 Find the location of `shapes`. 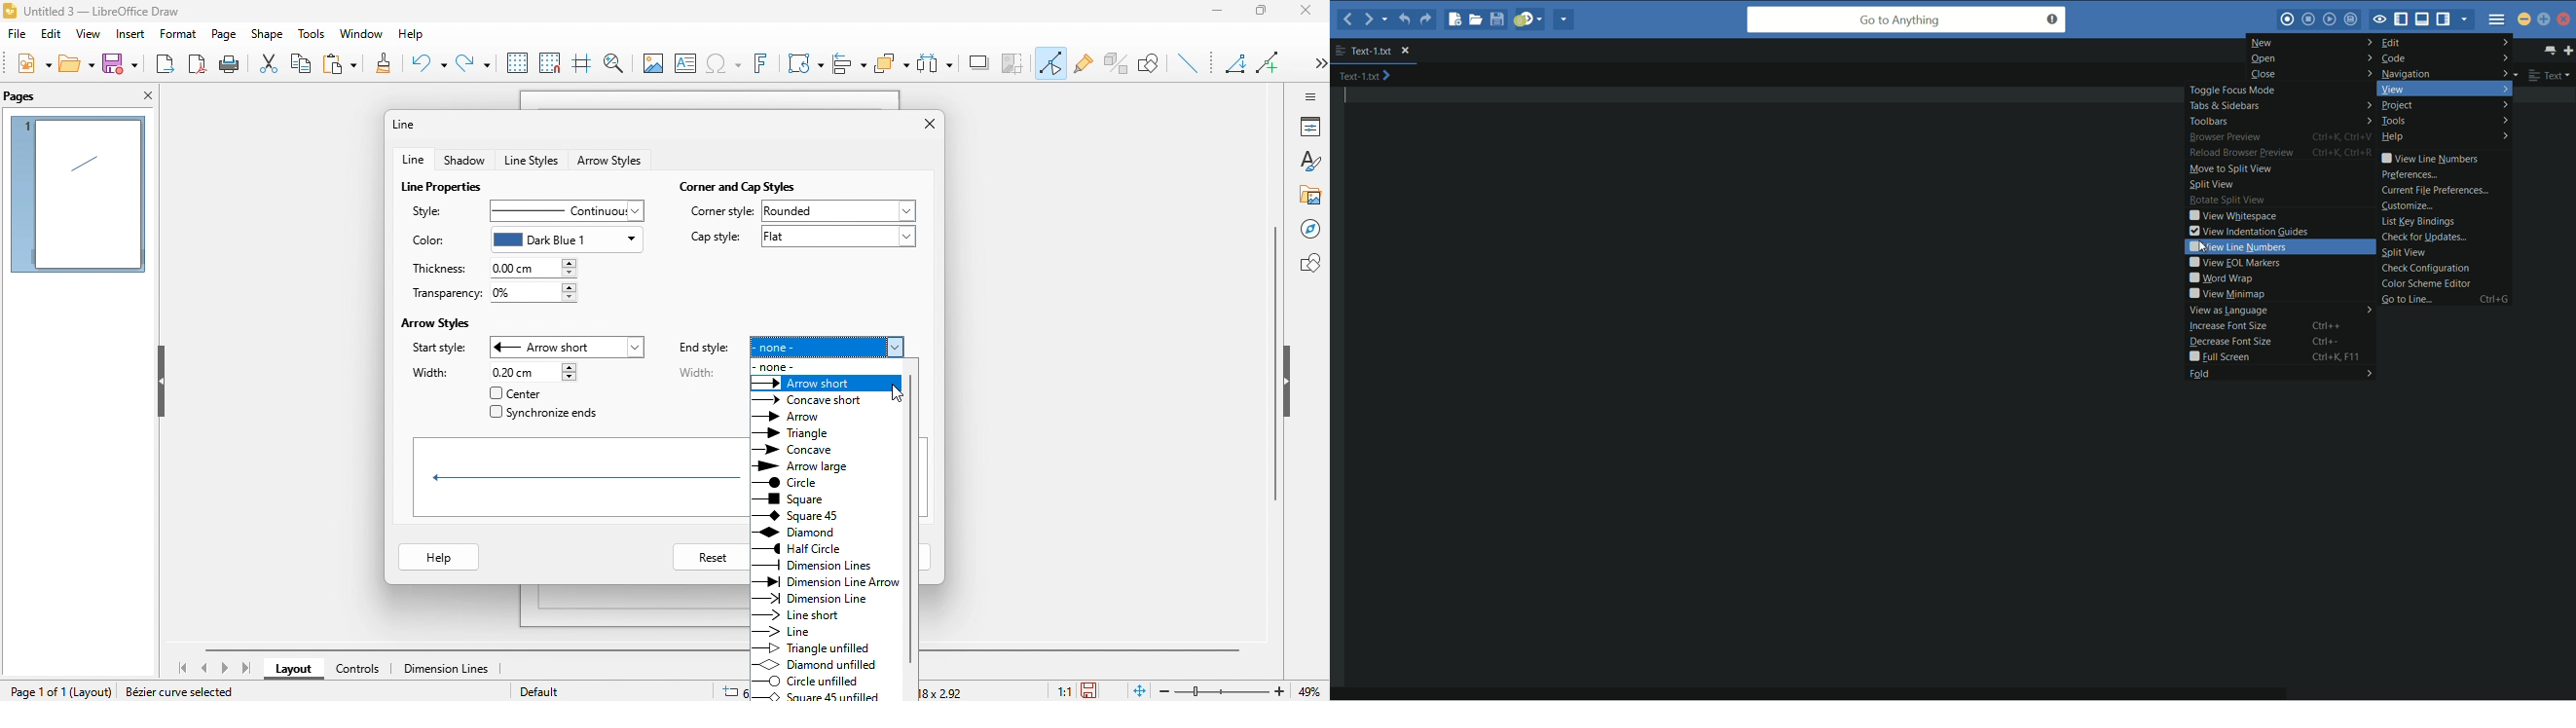

shapes is located at coordinates (571, 479).